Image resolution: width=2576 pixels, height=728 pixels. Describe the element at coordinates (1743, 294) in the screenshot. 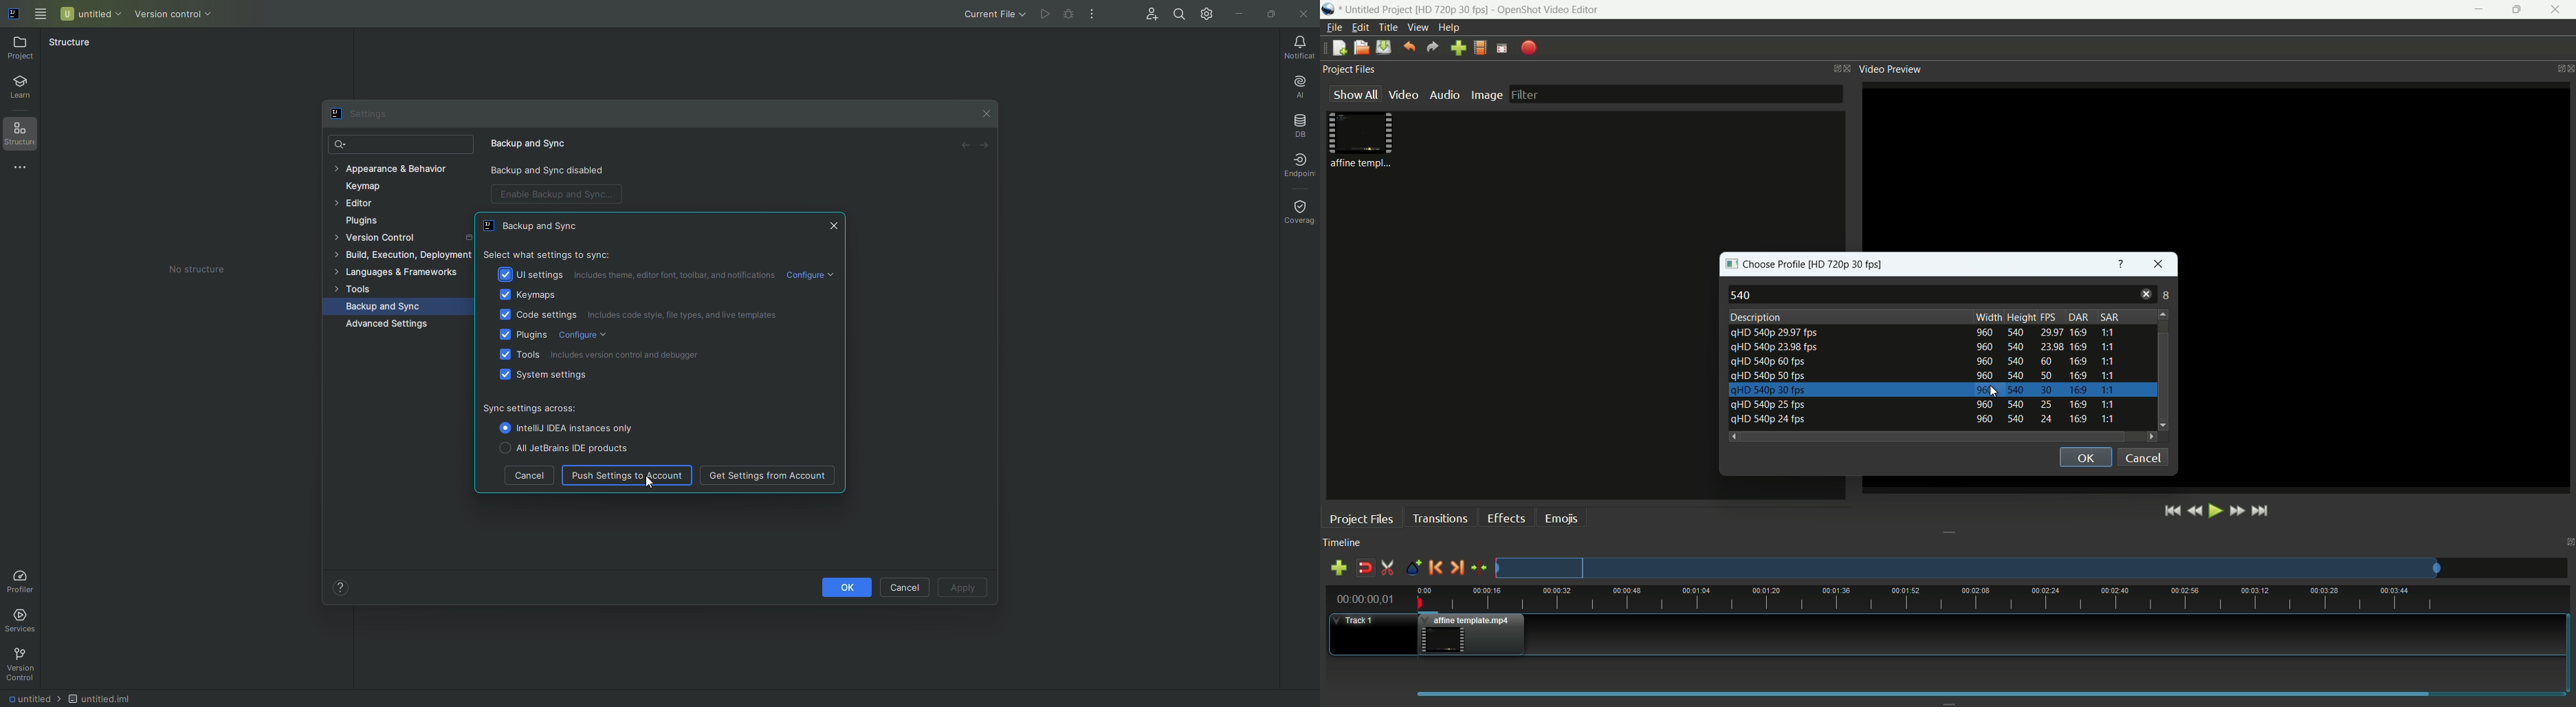

I see `540` at that location.